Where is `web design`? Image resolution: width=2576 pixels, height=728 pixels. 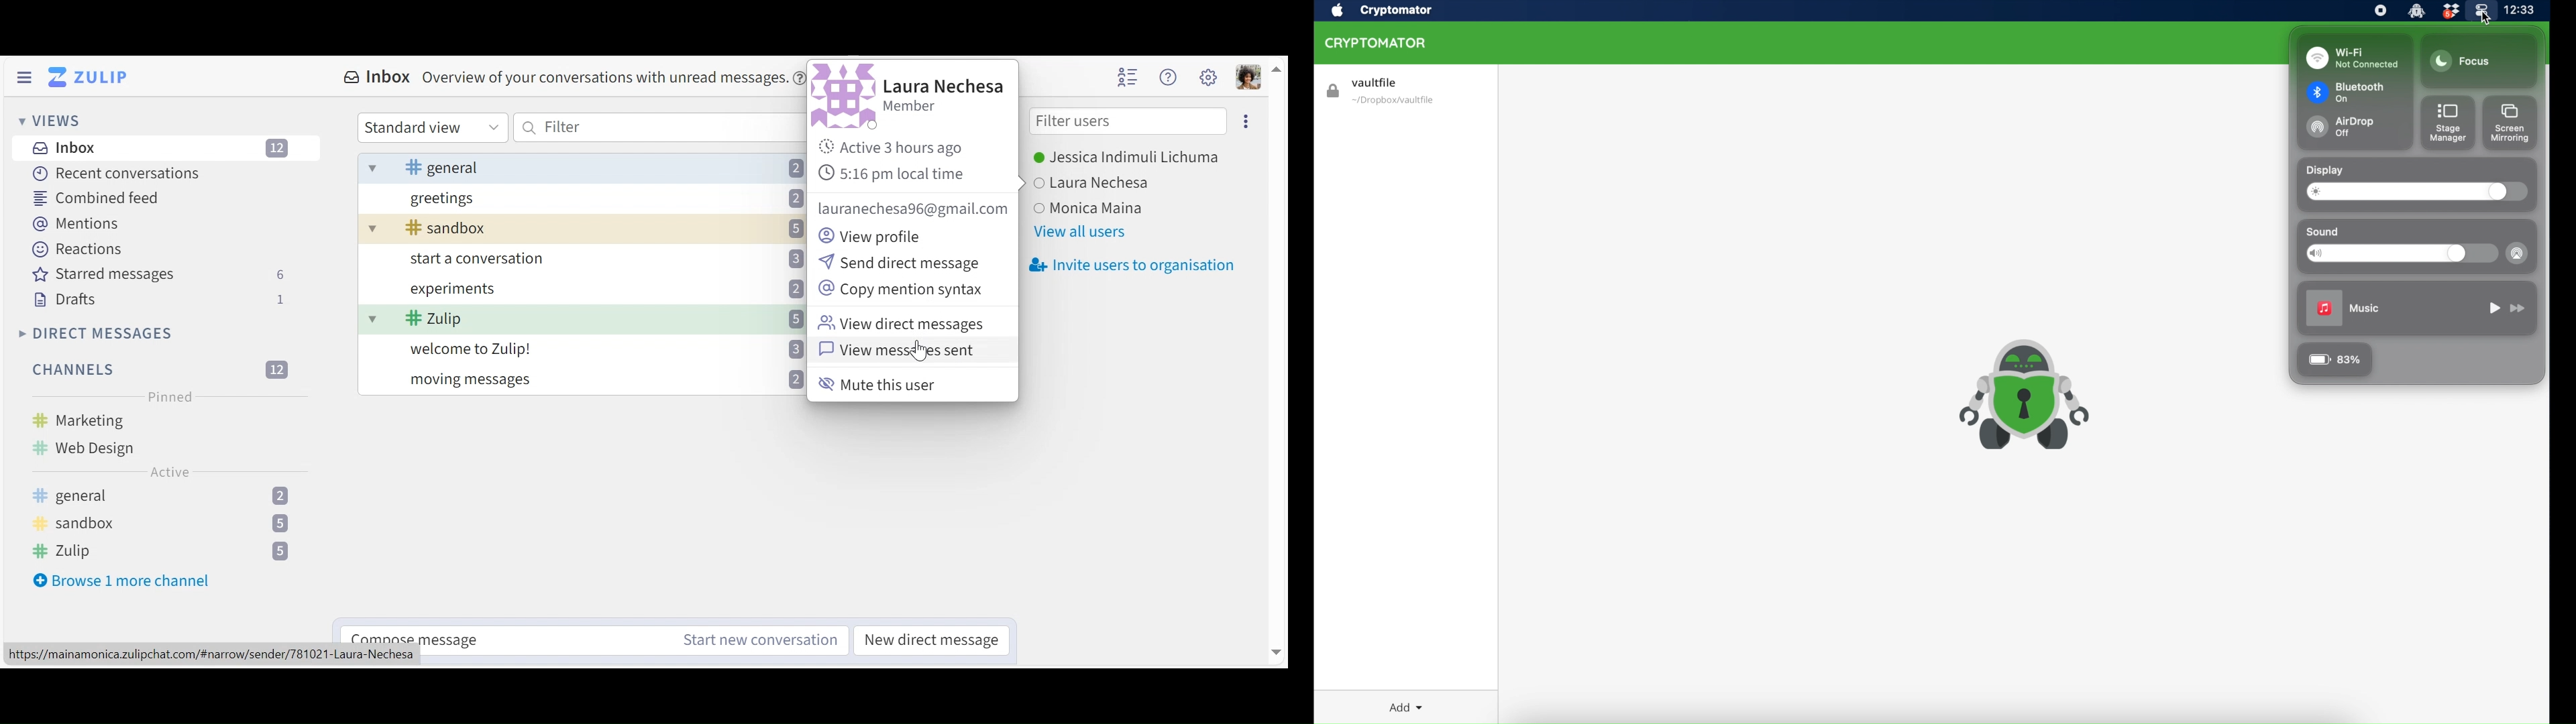
web design is located at coordinates (95, 447).